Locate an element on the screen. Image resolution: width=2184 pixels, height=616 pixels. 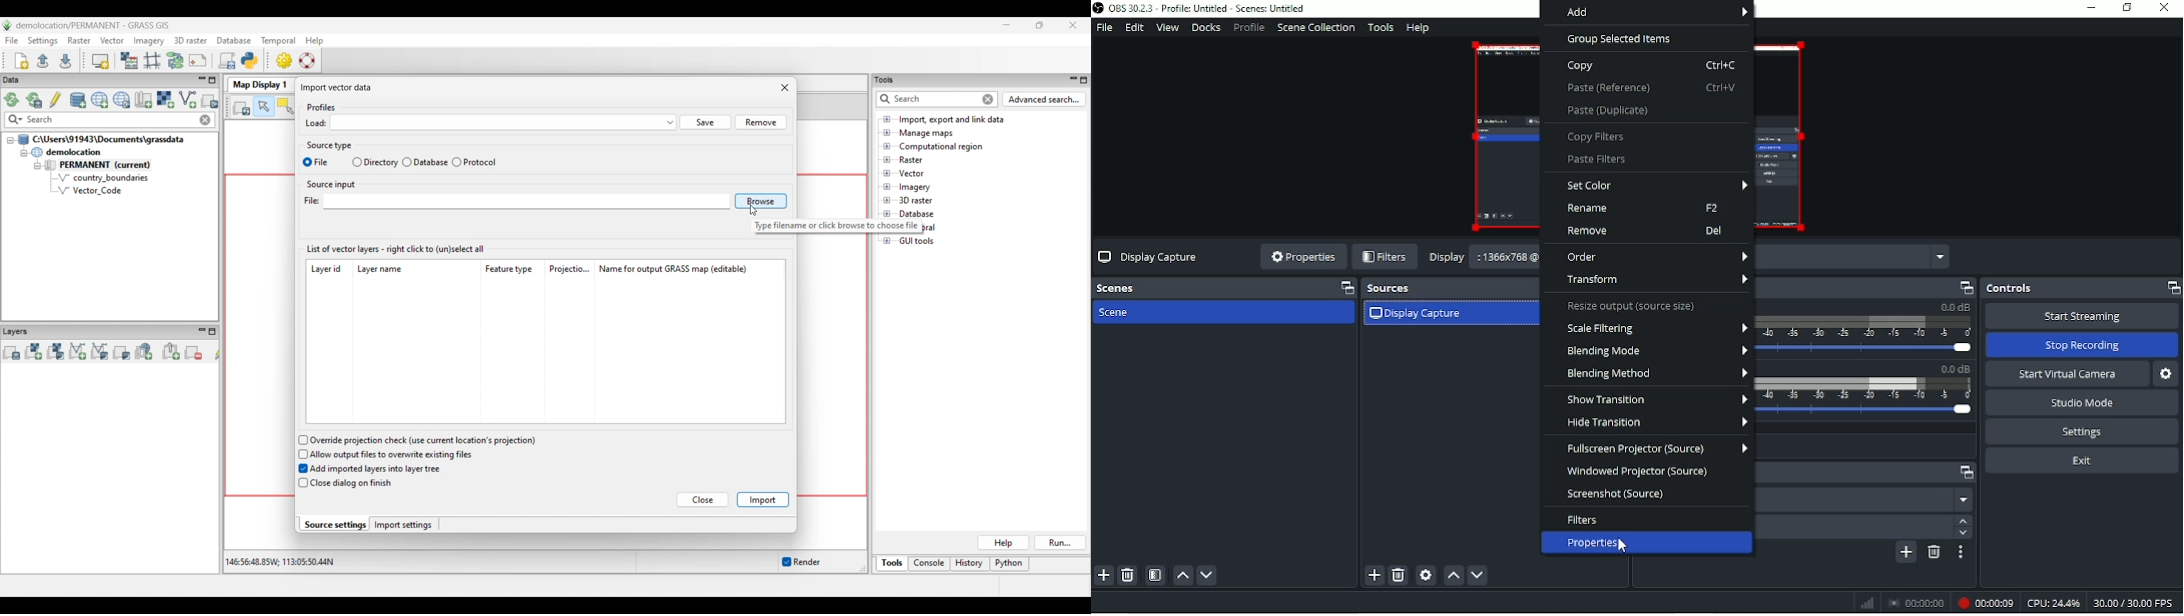
Profile is located at coordinates (1249, 28).